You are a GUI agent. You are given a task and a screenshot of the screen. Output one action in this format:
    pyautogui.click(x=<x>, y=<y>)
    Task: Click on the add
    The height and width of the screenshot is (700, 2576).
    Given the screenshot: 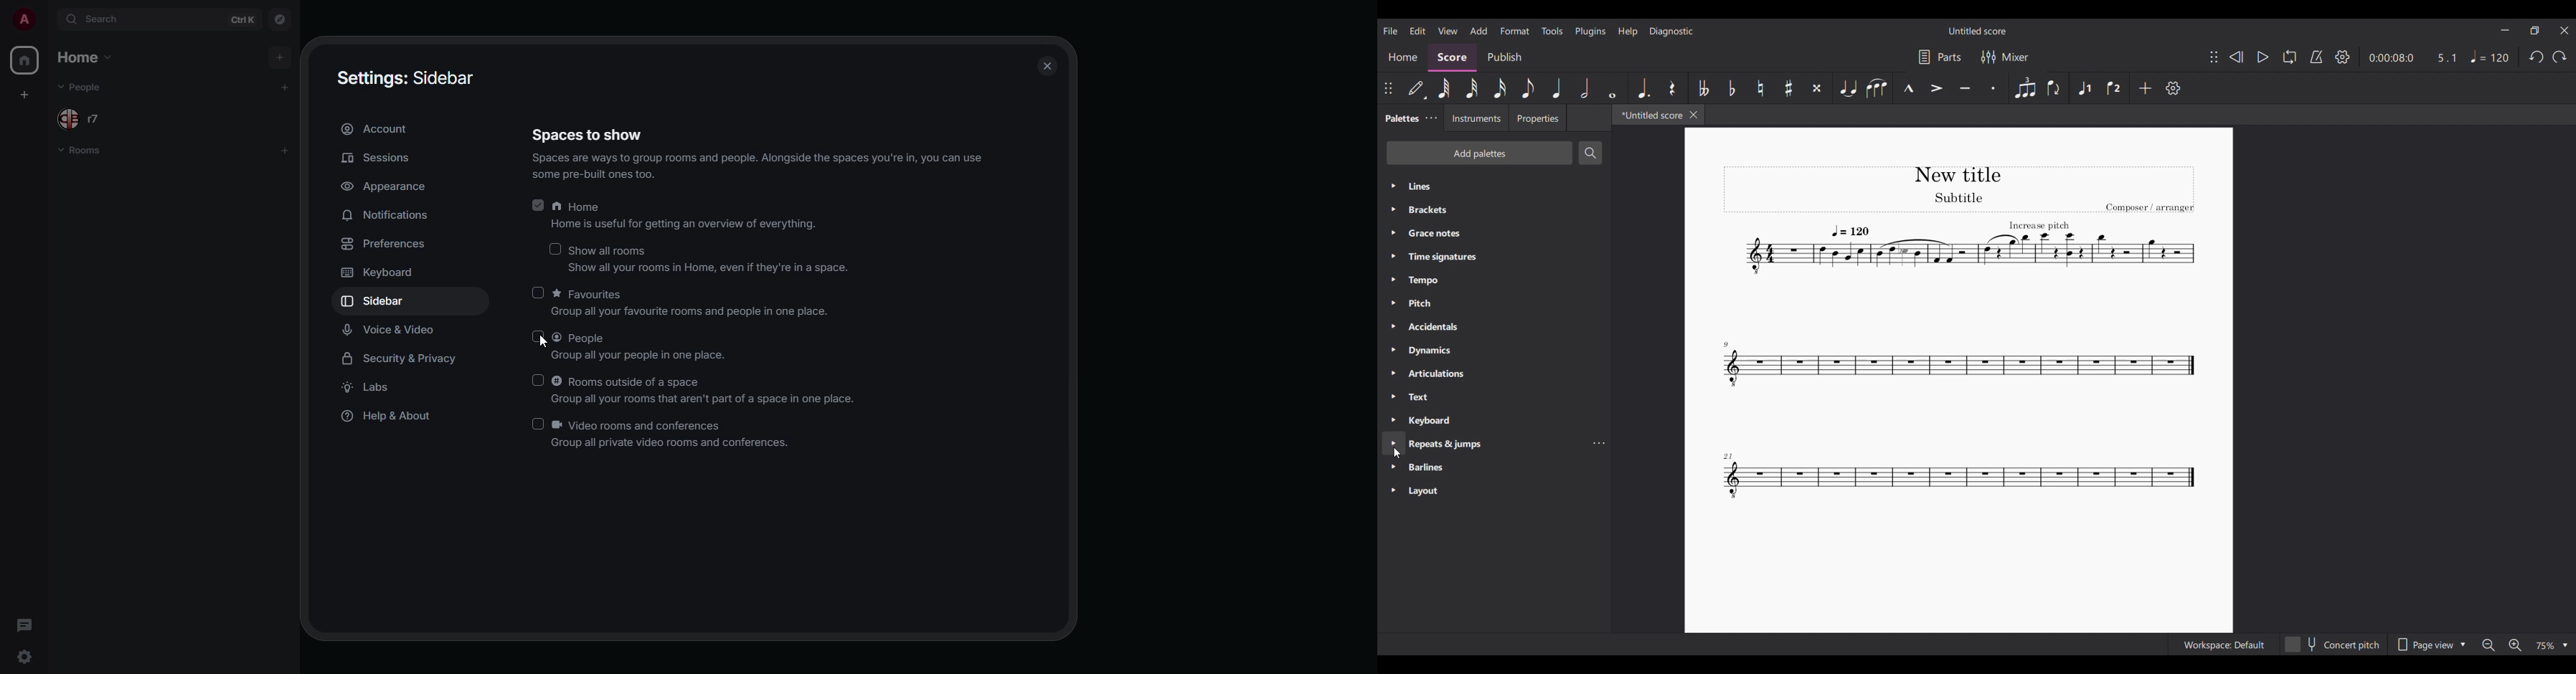 What is the action you would take?
    pyautogui.click(x=287, y=85)
    